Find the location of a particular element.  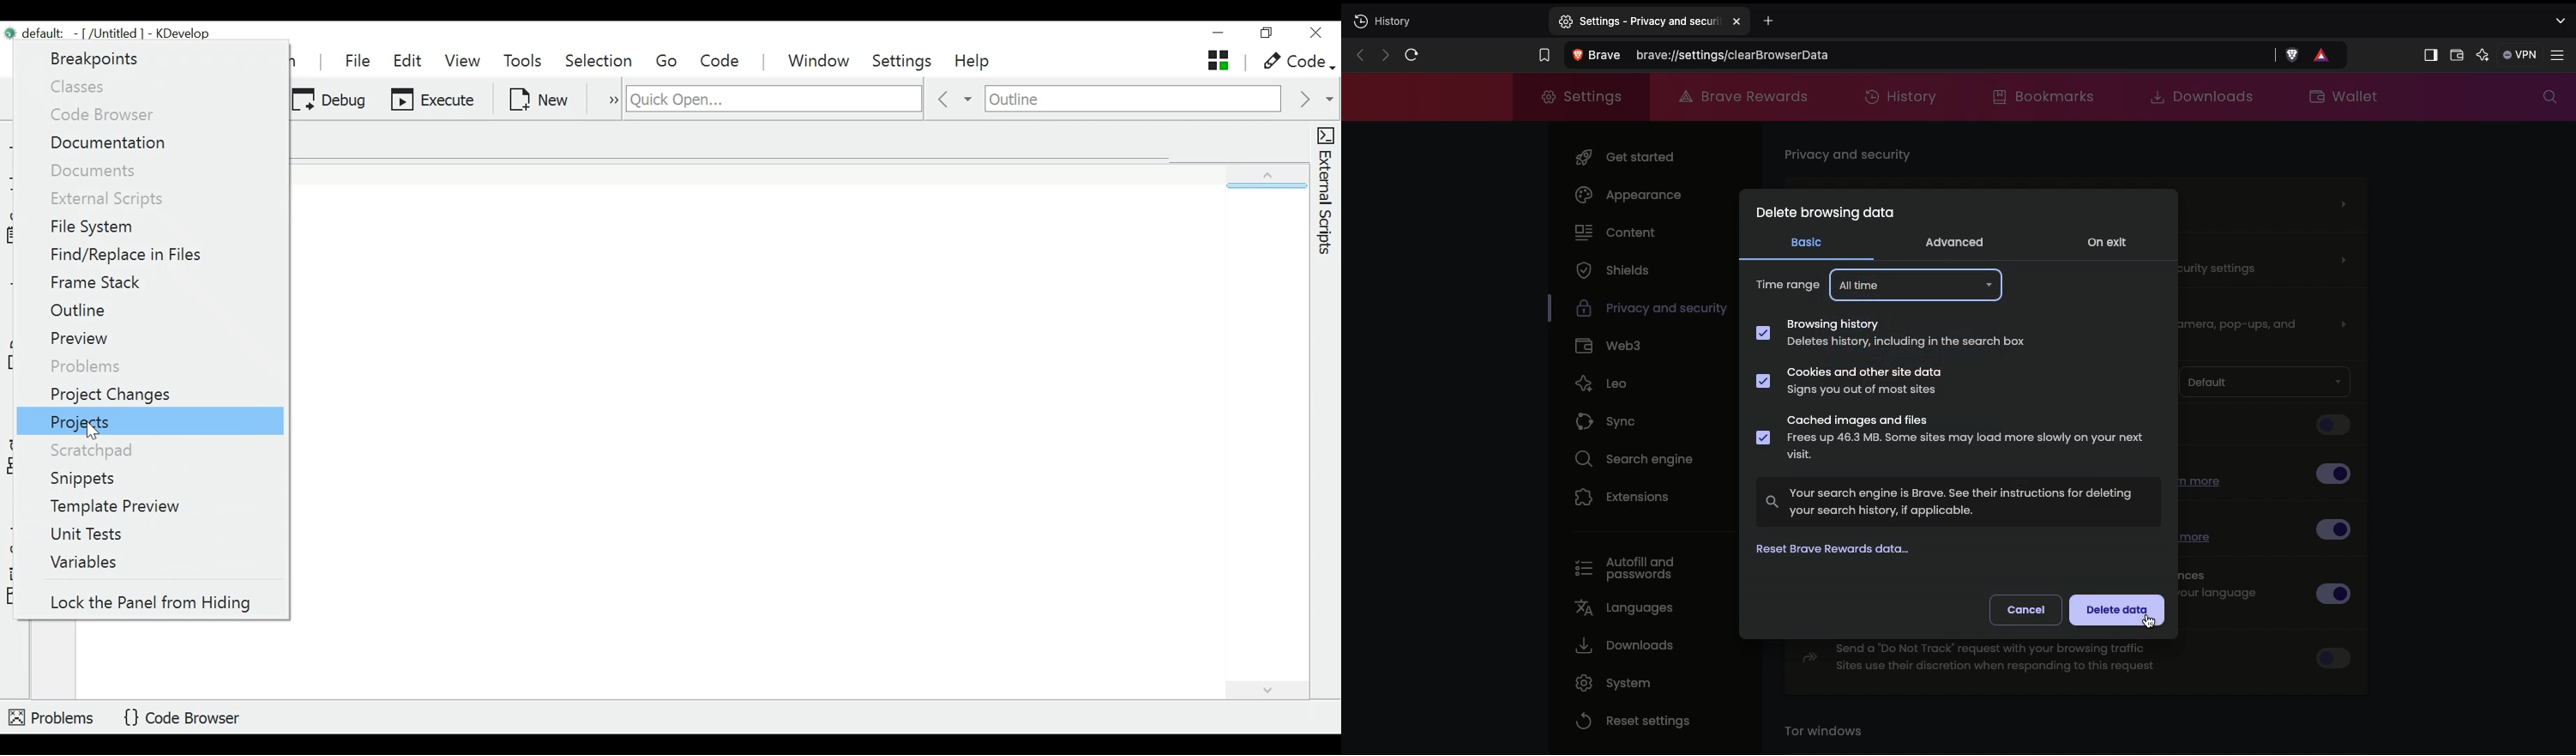

previous is located at coordinates (953, 99).